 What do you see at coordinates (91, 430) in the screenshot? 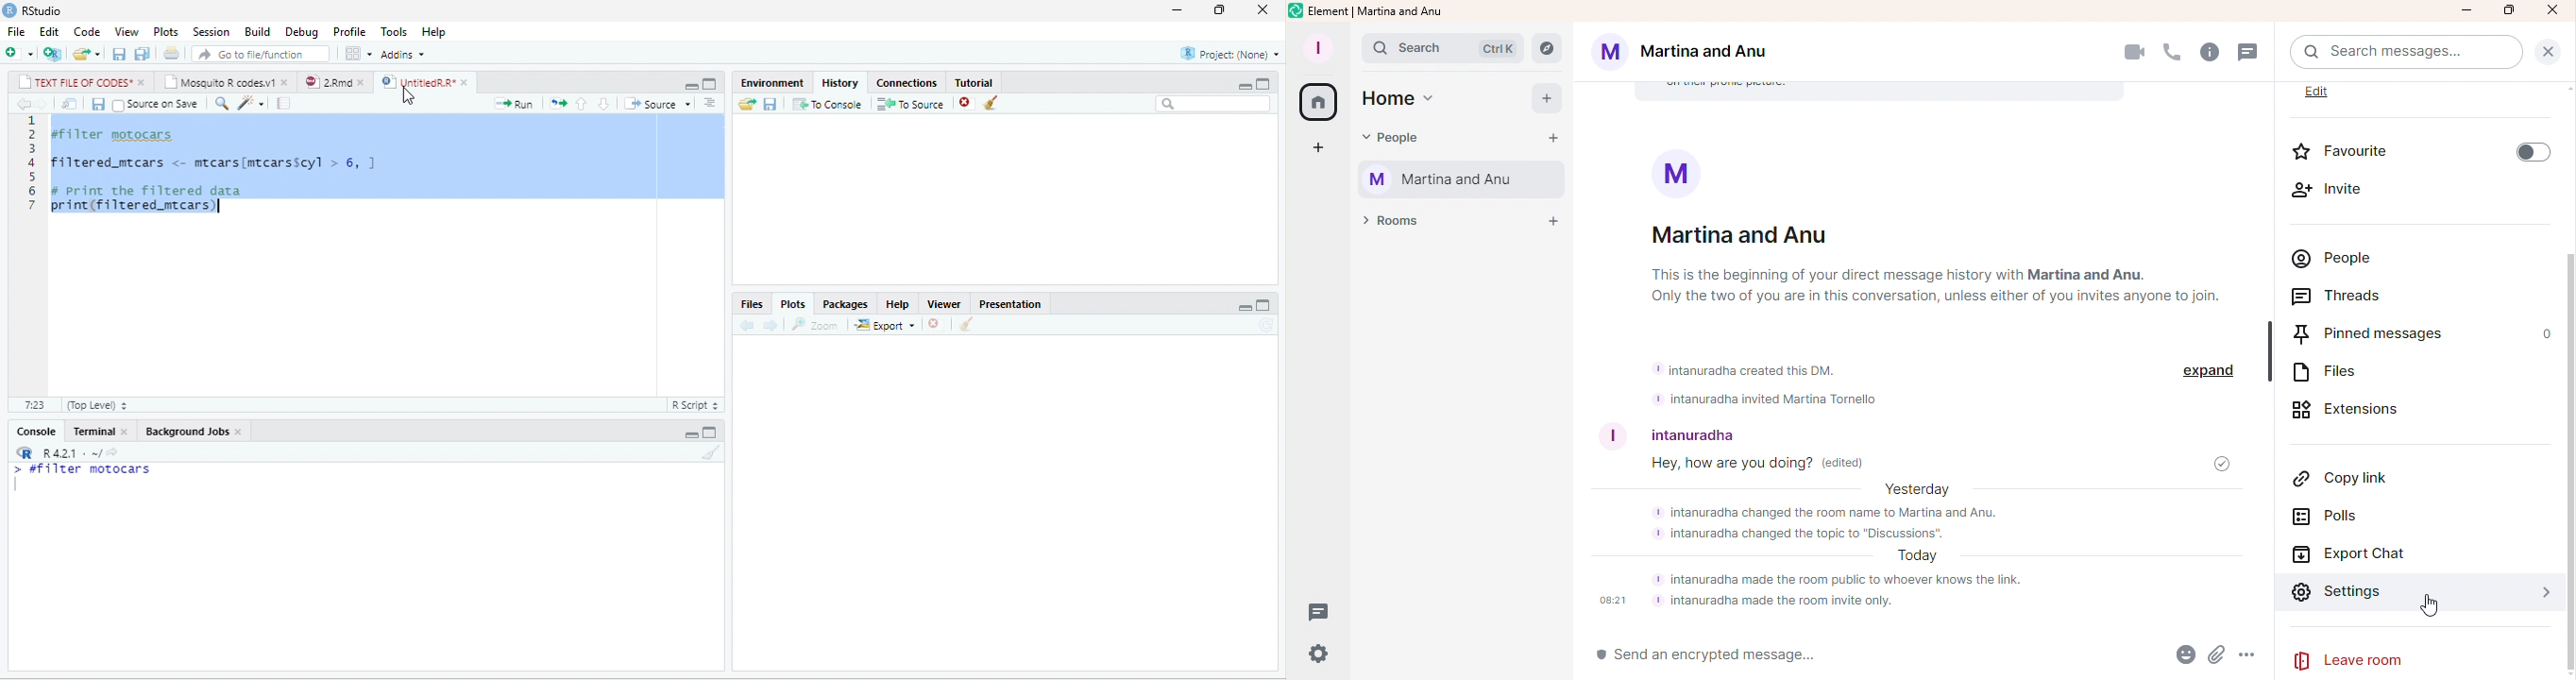
I see `Terminal` at bounding box center [91, 430].